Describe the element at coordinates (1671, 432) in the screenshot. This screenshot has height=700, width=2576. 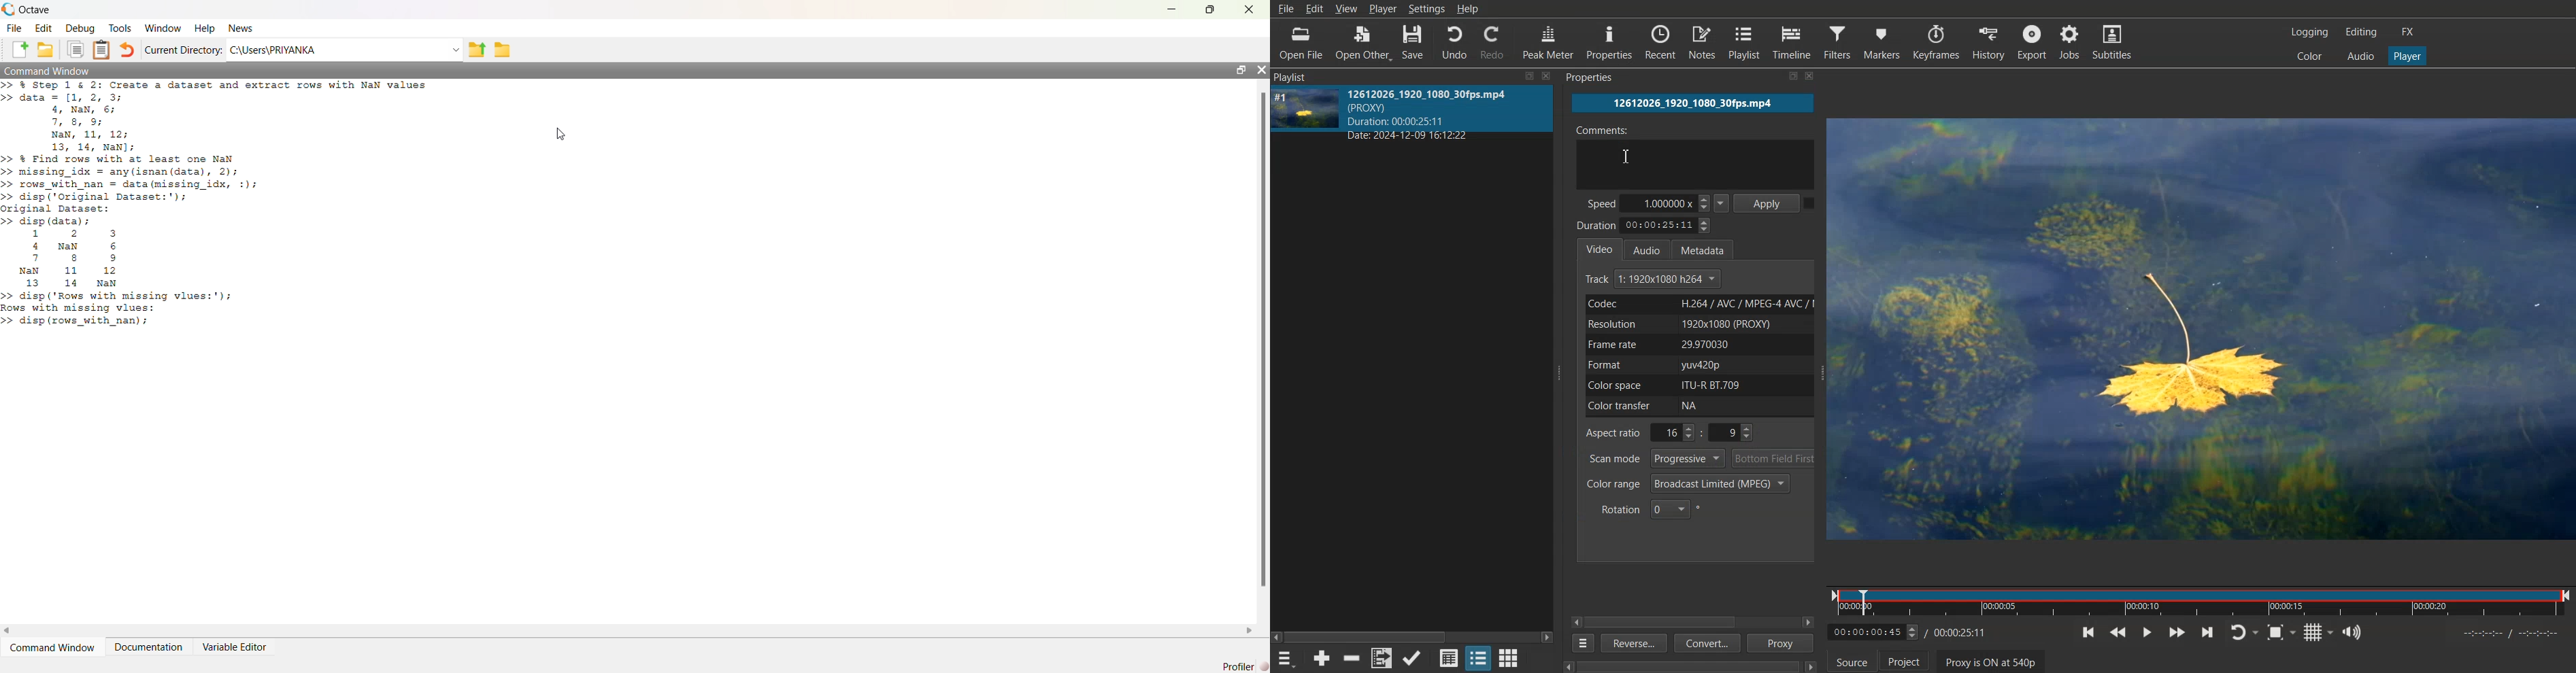
I see `Aspect ratio Adjuster` at that location.